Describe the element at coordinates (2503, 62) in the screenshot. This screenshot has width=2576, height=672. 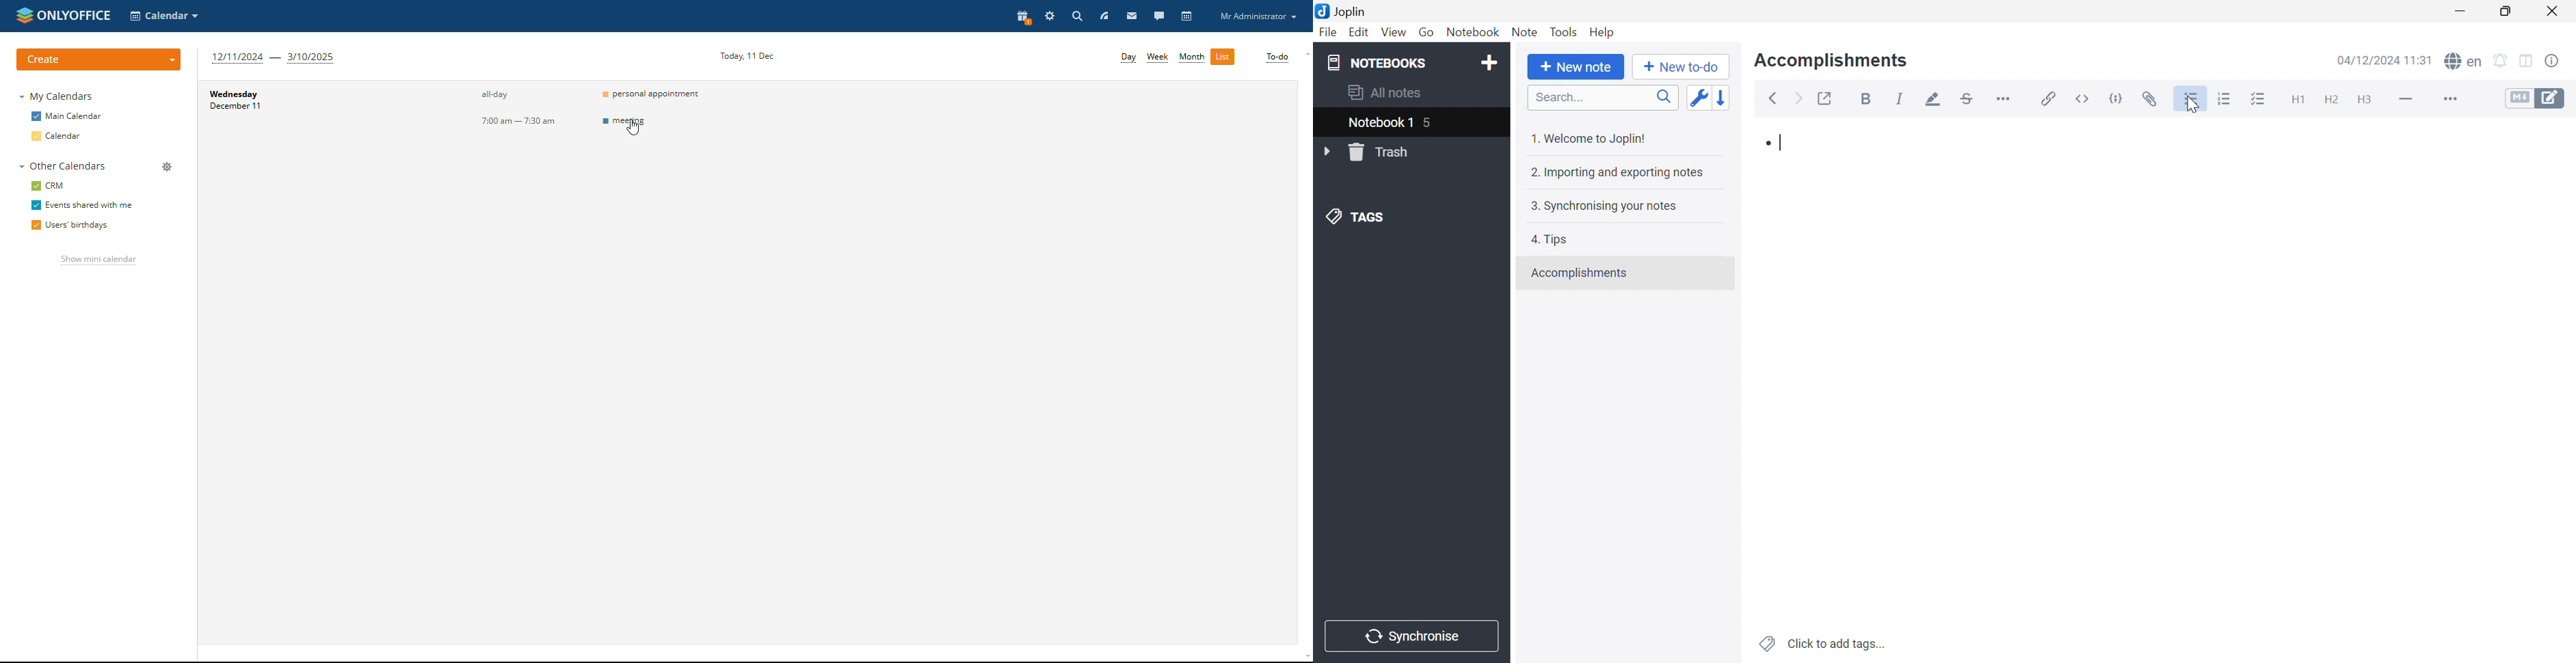
I see `Set alarm` at that location.